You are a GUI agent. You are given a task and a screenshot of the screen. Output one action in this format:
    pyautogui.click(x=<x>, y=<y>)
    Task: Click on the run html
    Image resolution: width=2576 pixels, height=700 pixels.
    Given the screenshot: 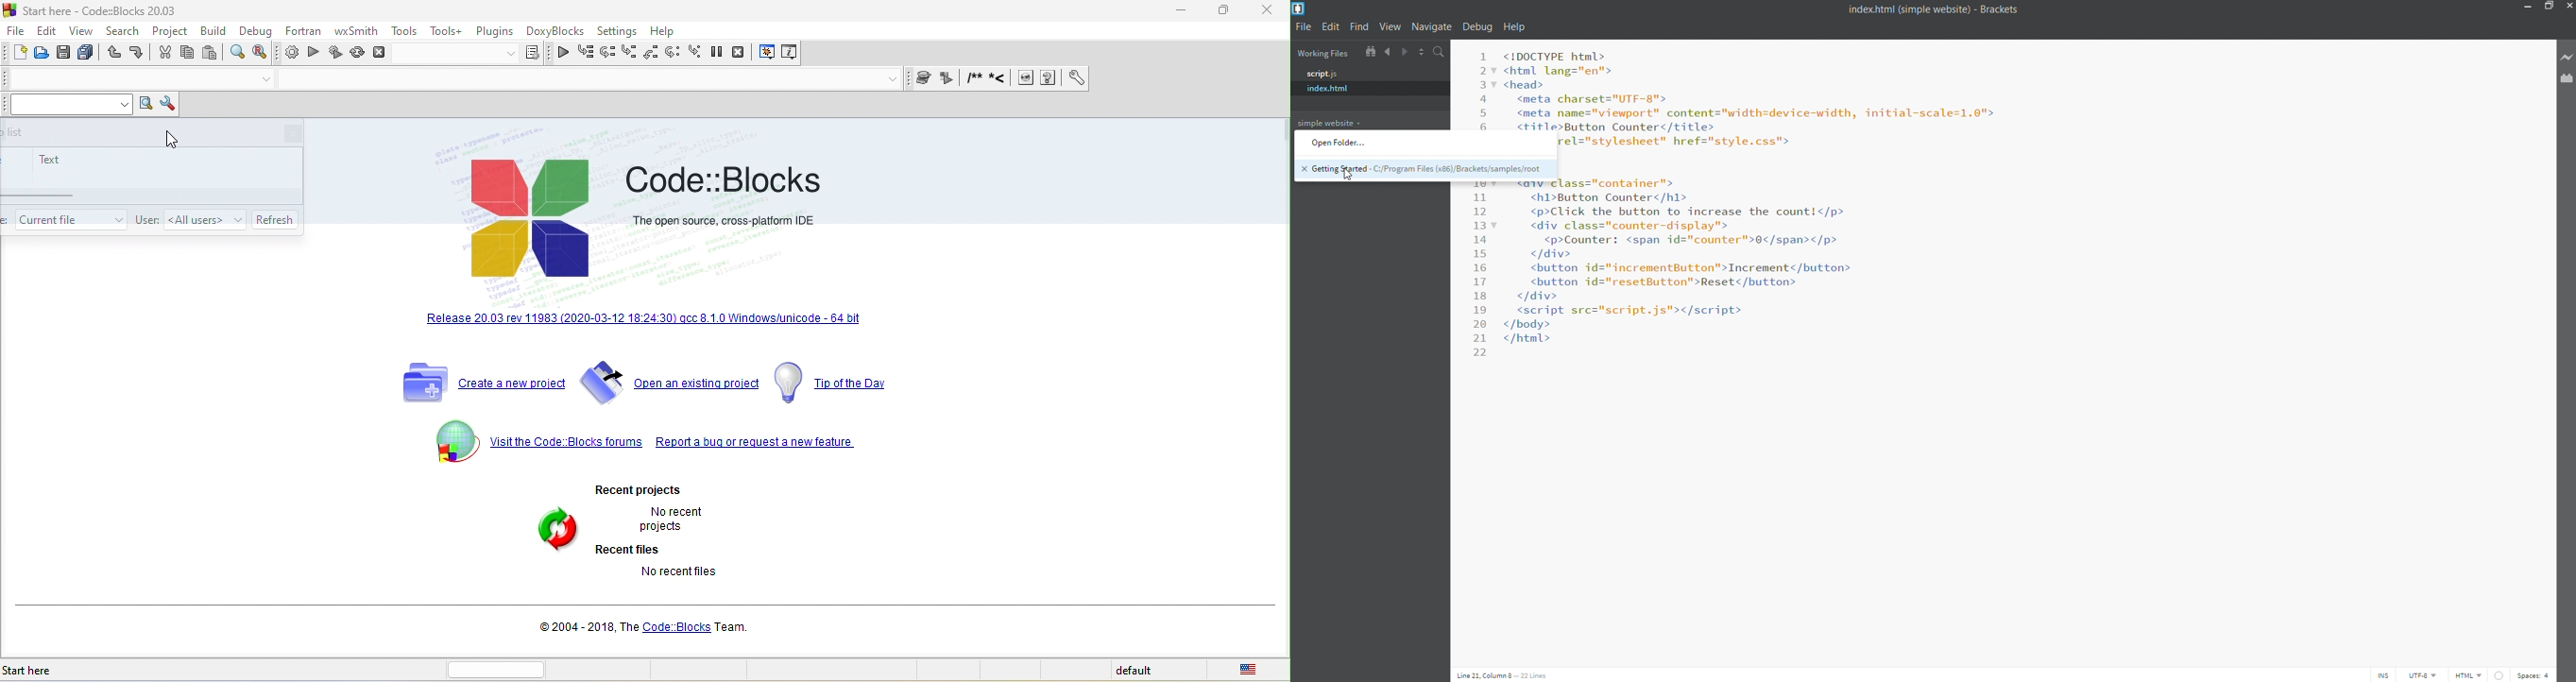 What is the action you would take?
    pyautogui.click(x=1026, y=79)
    